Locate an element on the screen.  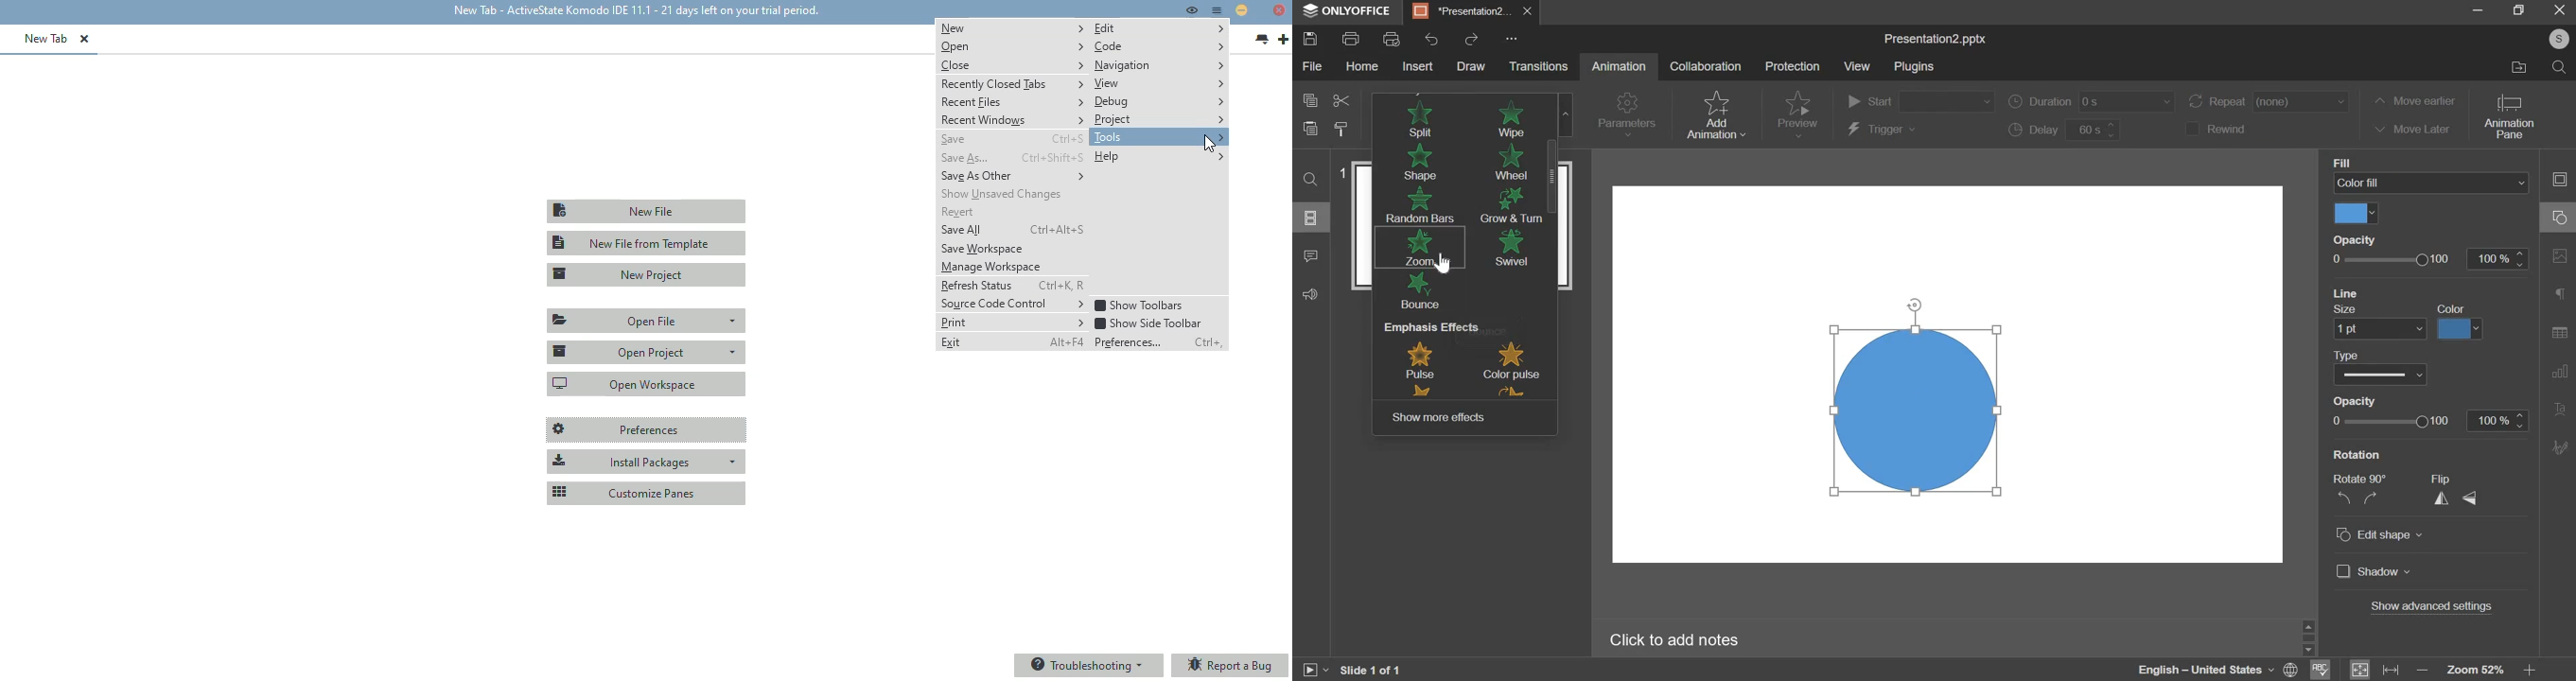
start is located at coordinates (1921, 100).